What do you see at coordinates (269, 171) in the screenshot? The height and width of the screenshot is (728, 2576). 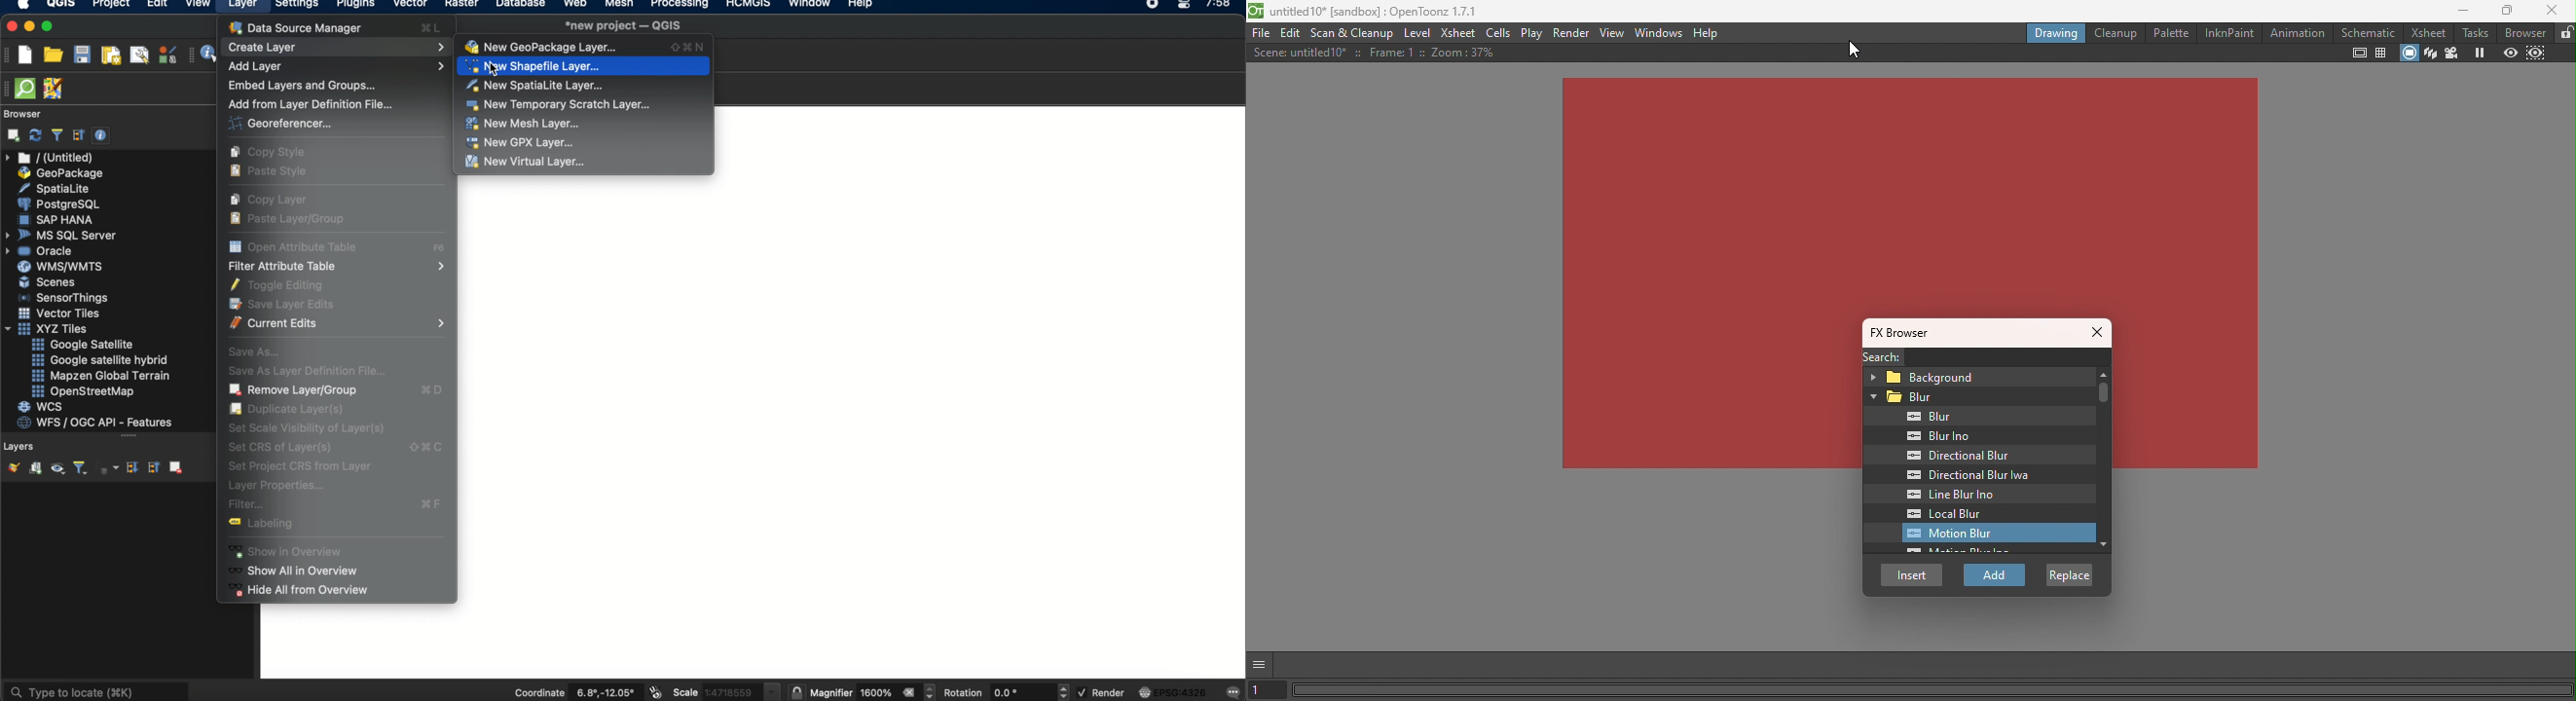 I see `paste style` at bounding box center [269, 171].